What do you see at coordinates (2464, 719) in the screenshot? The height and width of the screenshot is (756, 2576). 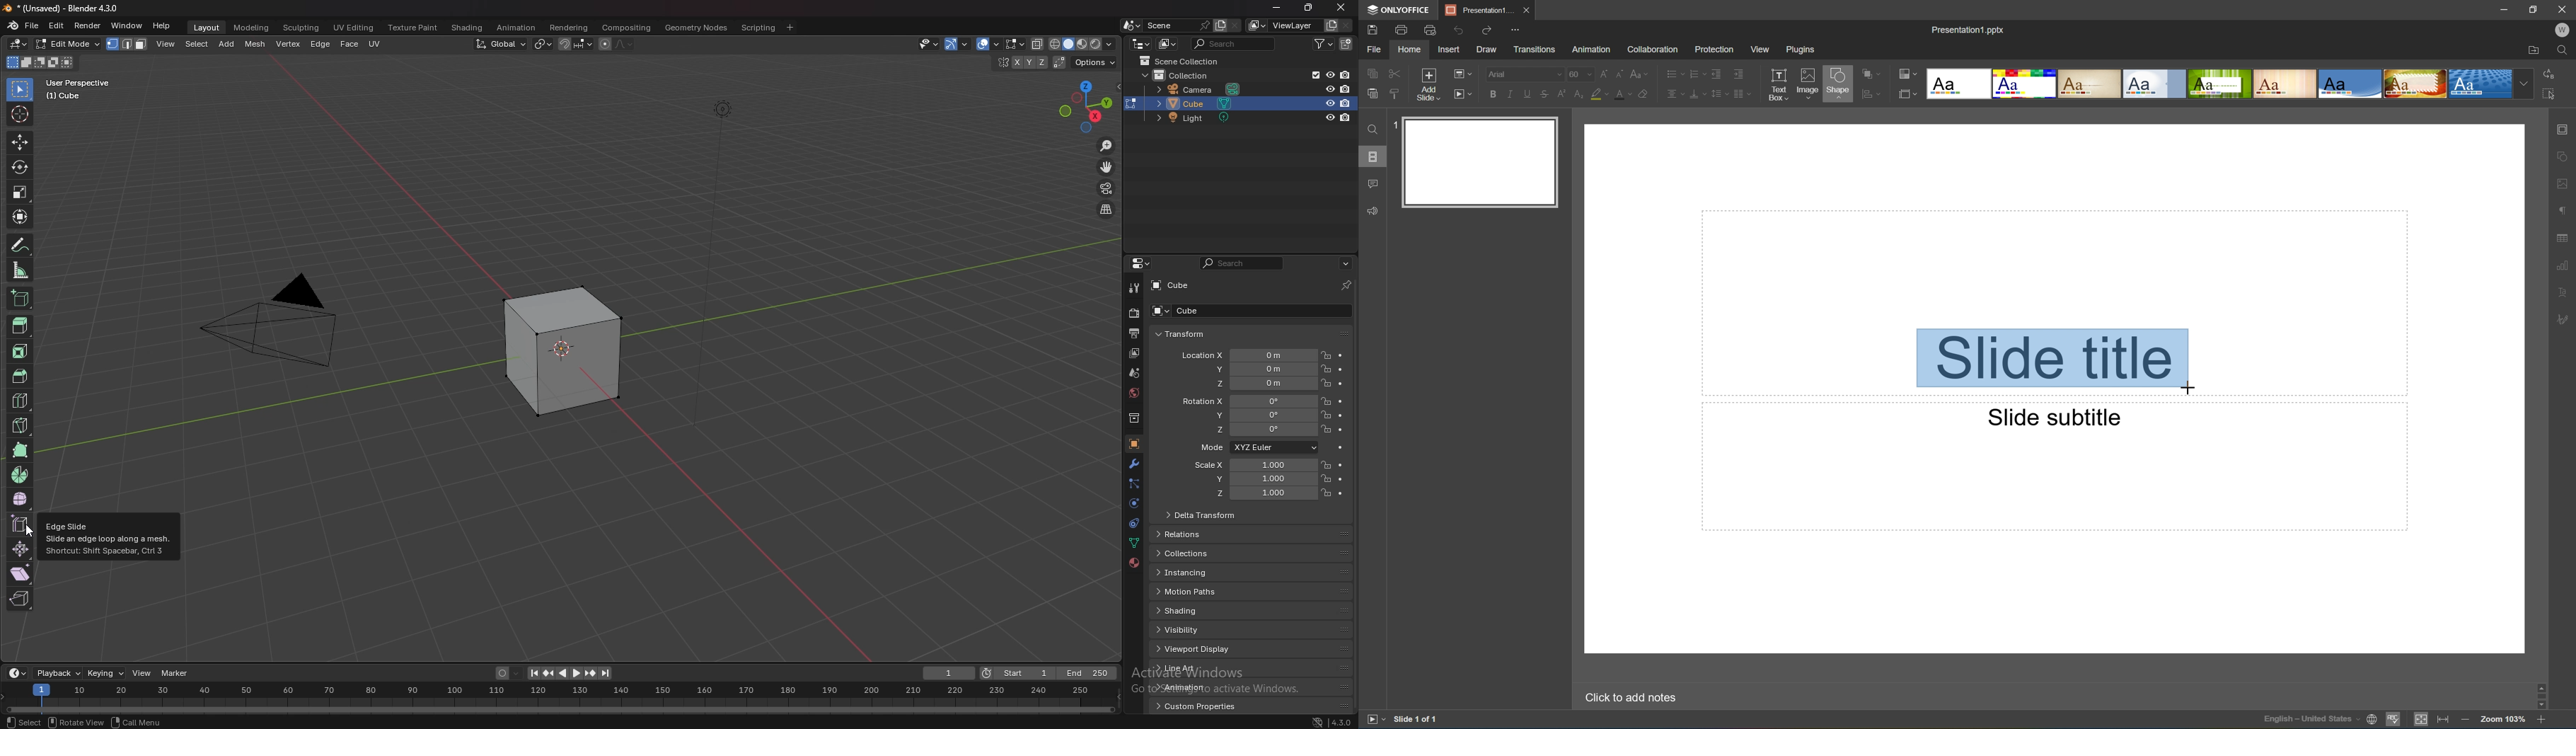 I see `Zoom out` at bounding box center [2464, 719].